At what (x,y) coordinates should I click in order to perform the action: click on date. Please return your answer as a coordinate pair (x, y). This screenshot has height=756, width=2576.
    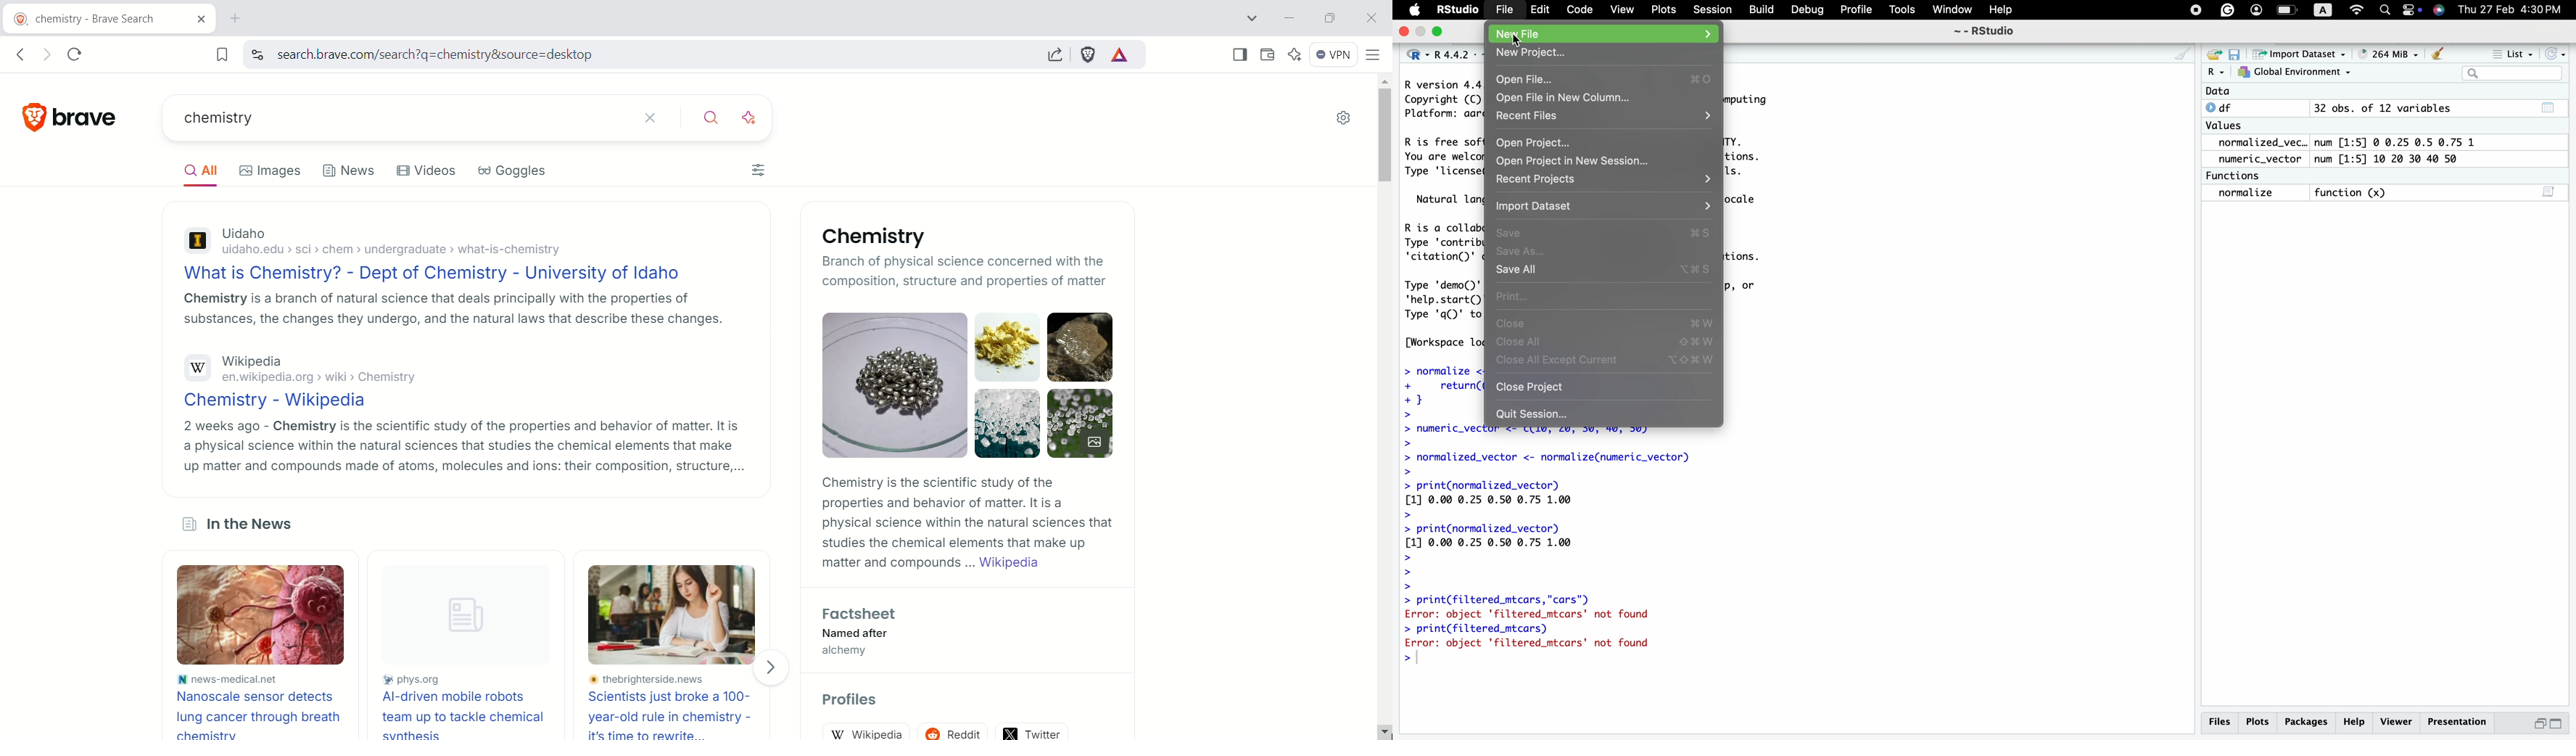
    Looking at the image, I should click on (2225, 90).